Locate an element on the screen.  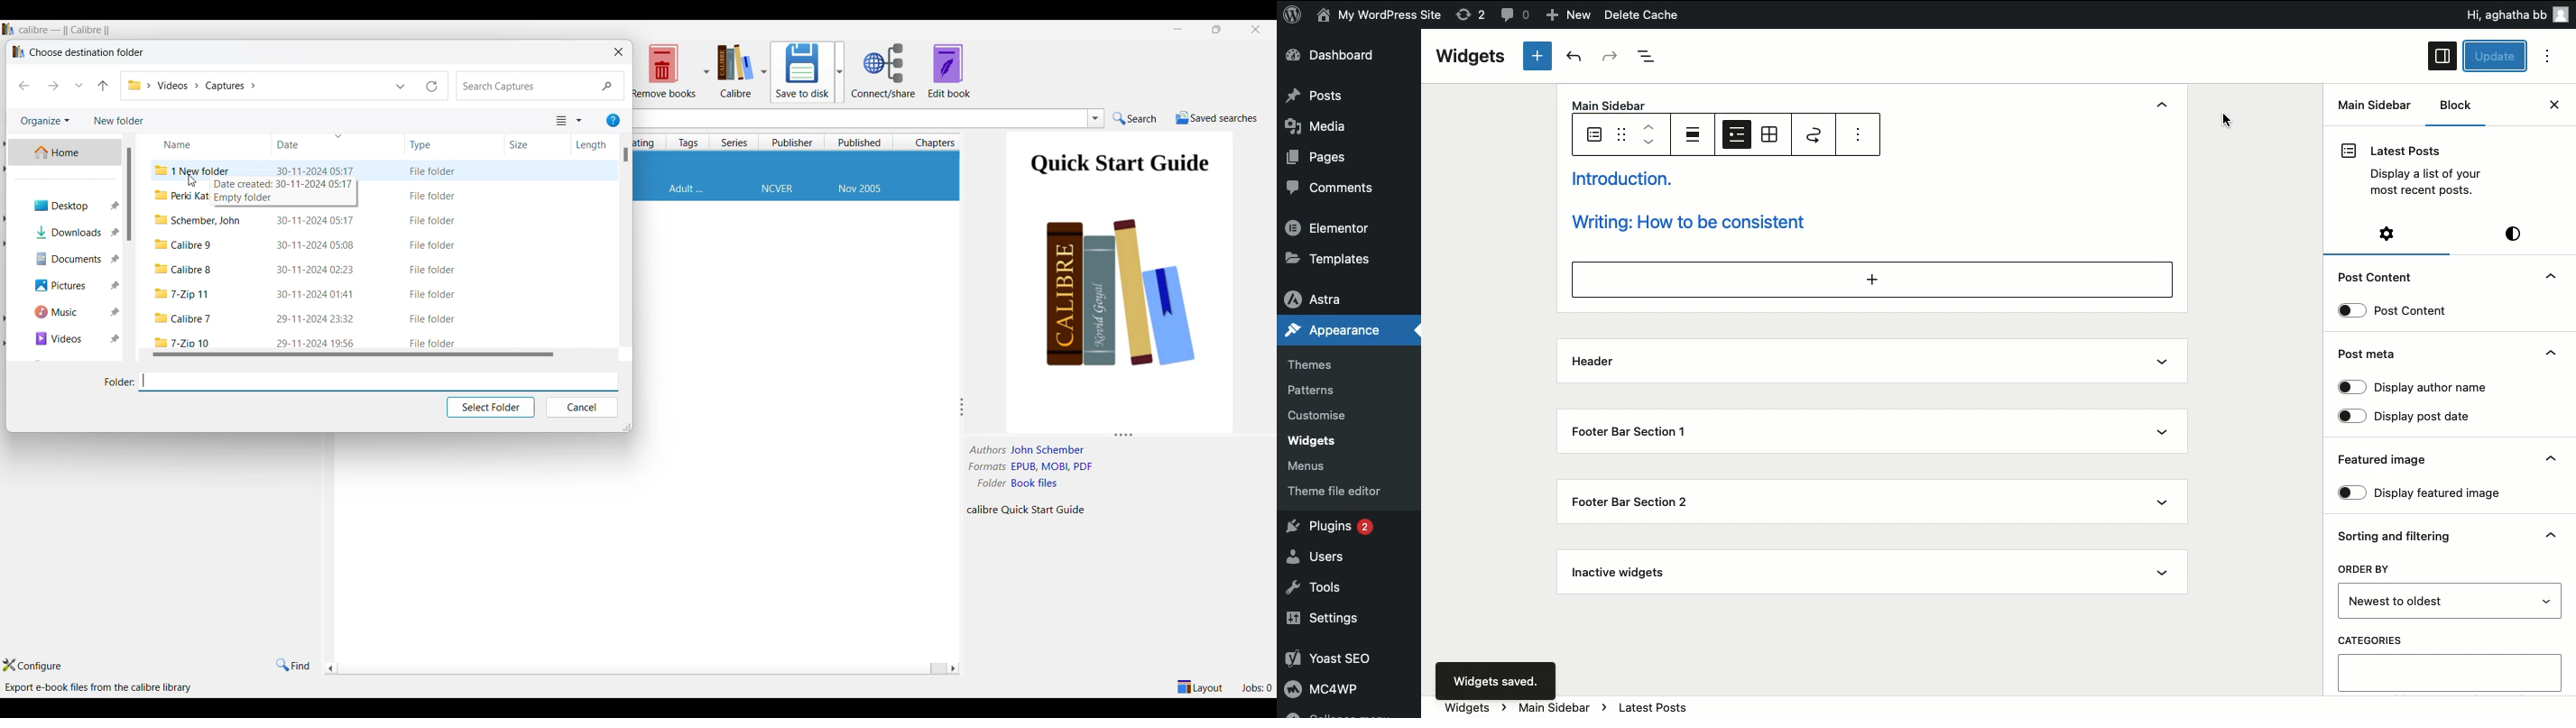
Main Sidebar is located at coordinates (1616, 102).